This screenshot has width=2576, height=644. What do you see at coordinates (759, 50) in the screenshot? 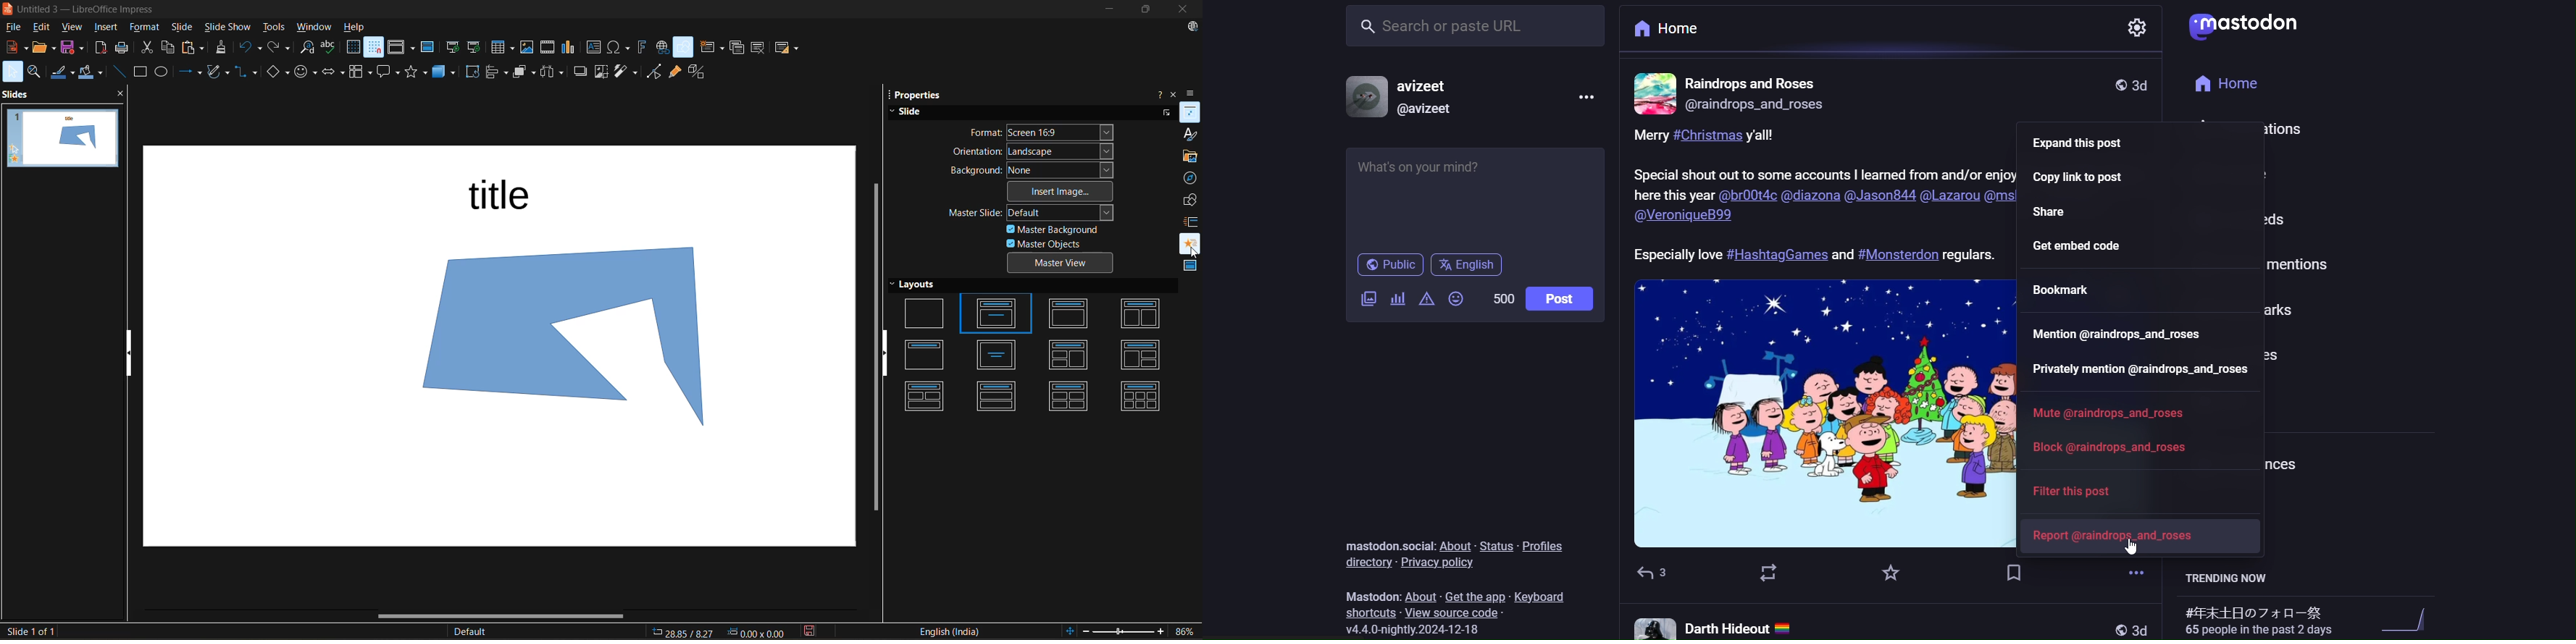
I see `delete slide` at bounding box center [759, 50].